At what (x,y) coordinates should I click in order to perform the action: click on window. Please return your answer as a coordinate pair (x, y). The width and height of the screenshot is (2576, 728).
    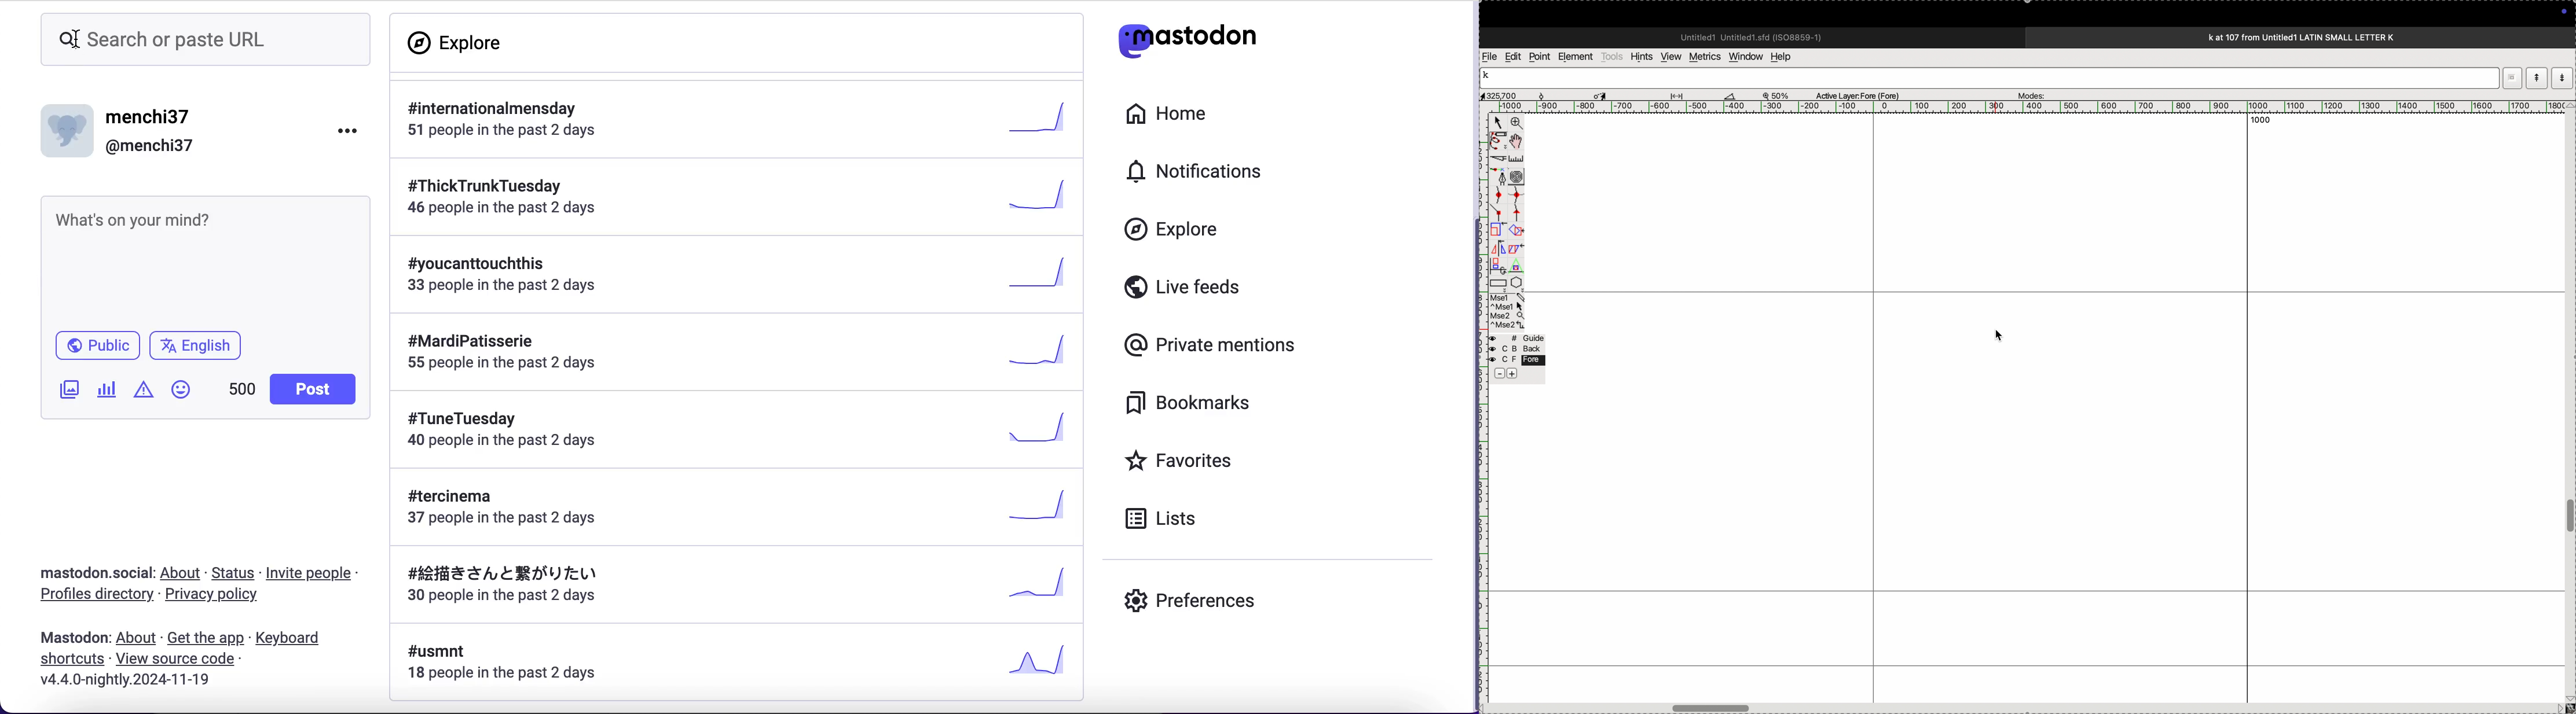
    Looking at the image, I should click on (1744, 56).